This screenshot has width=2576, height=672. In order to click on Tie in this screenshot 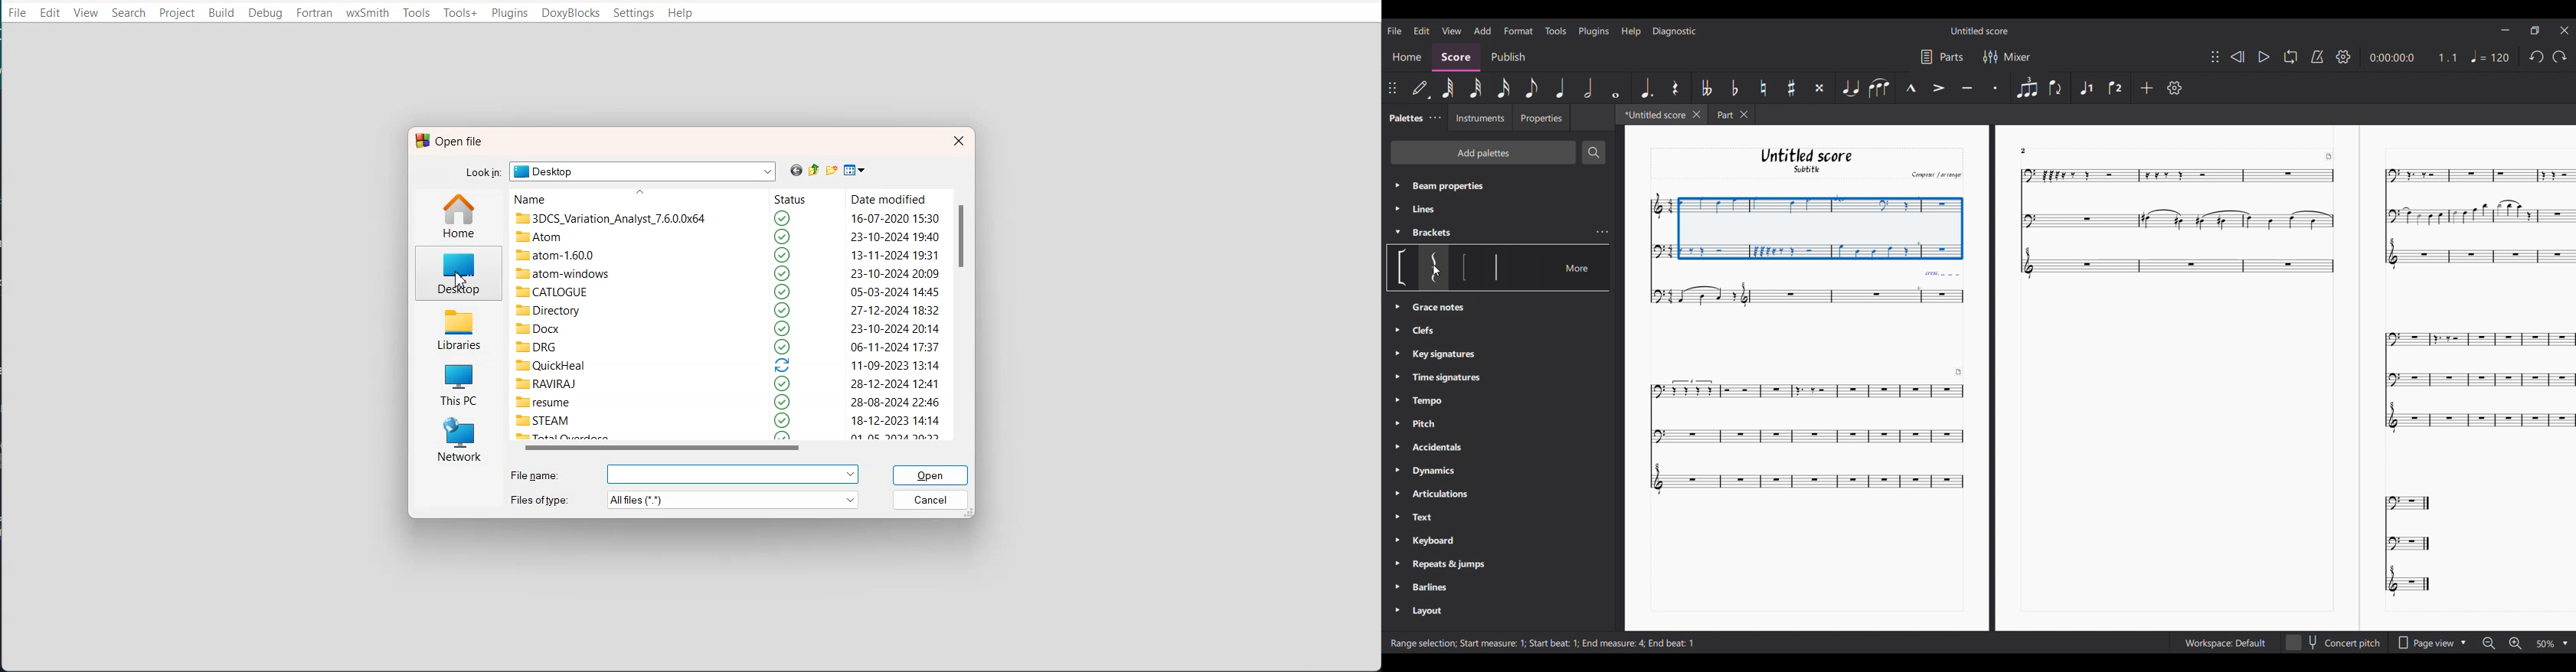, I will do `click(1850, 88)`.